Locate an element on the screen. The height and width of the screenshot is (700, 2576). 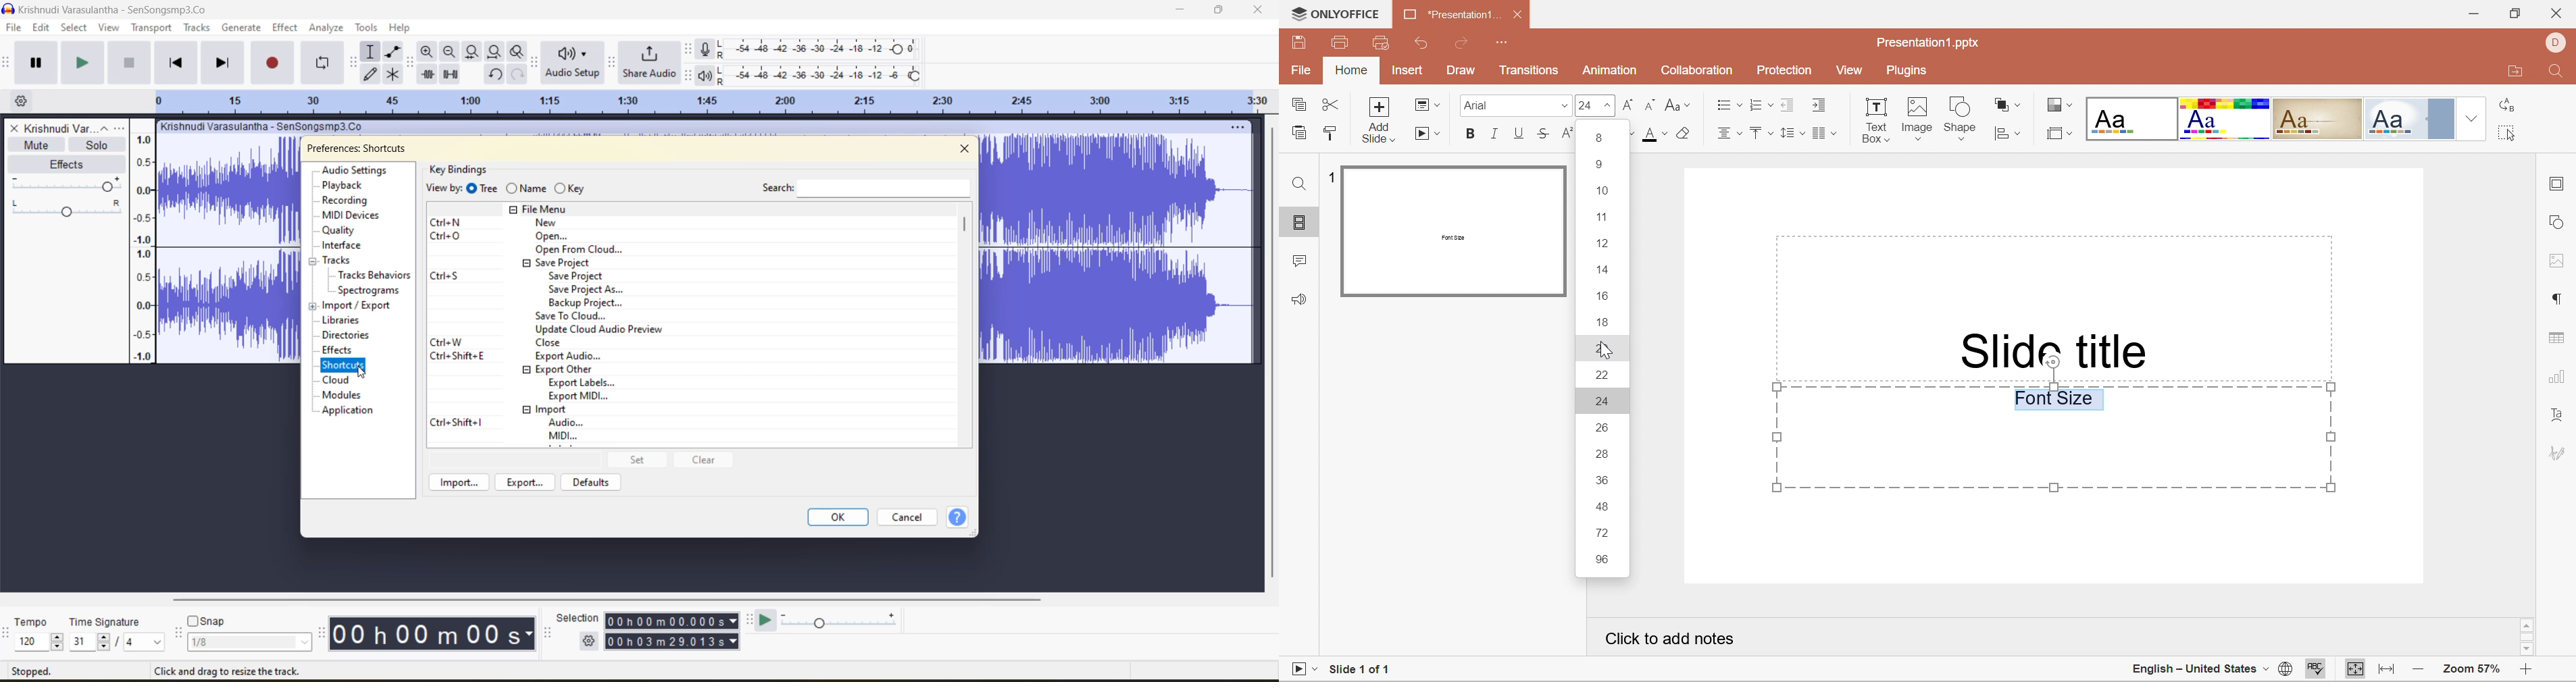
Select all is located at coordinates (2505, 132).